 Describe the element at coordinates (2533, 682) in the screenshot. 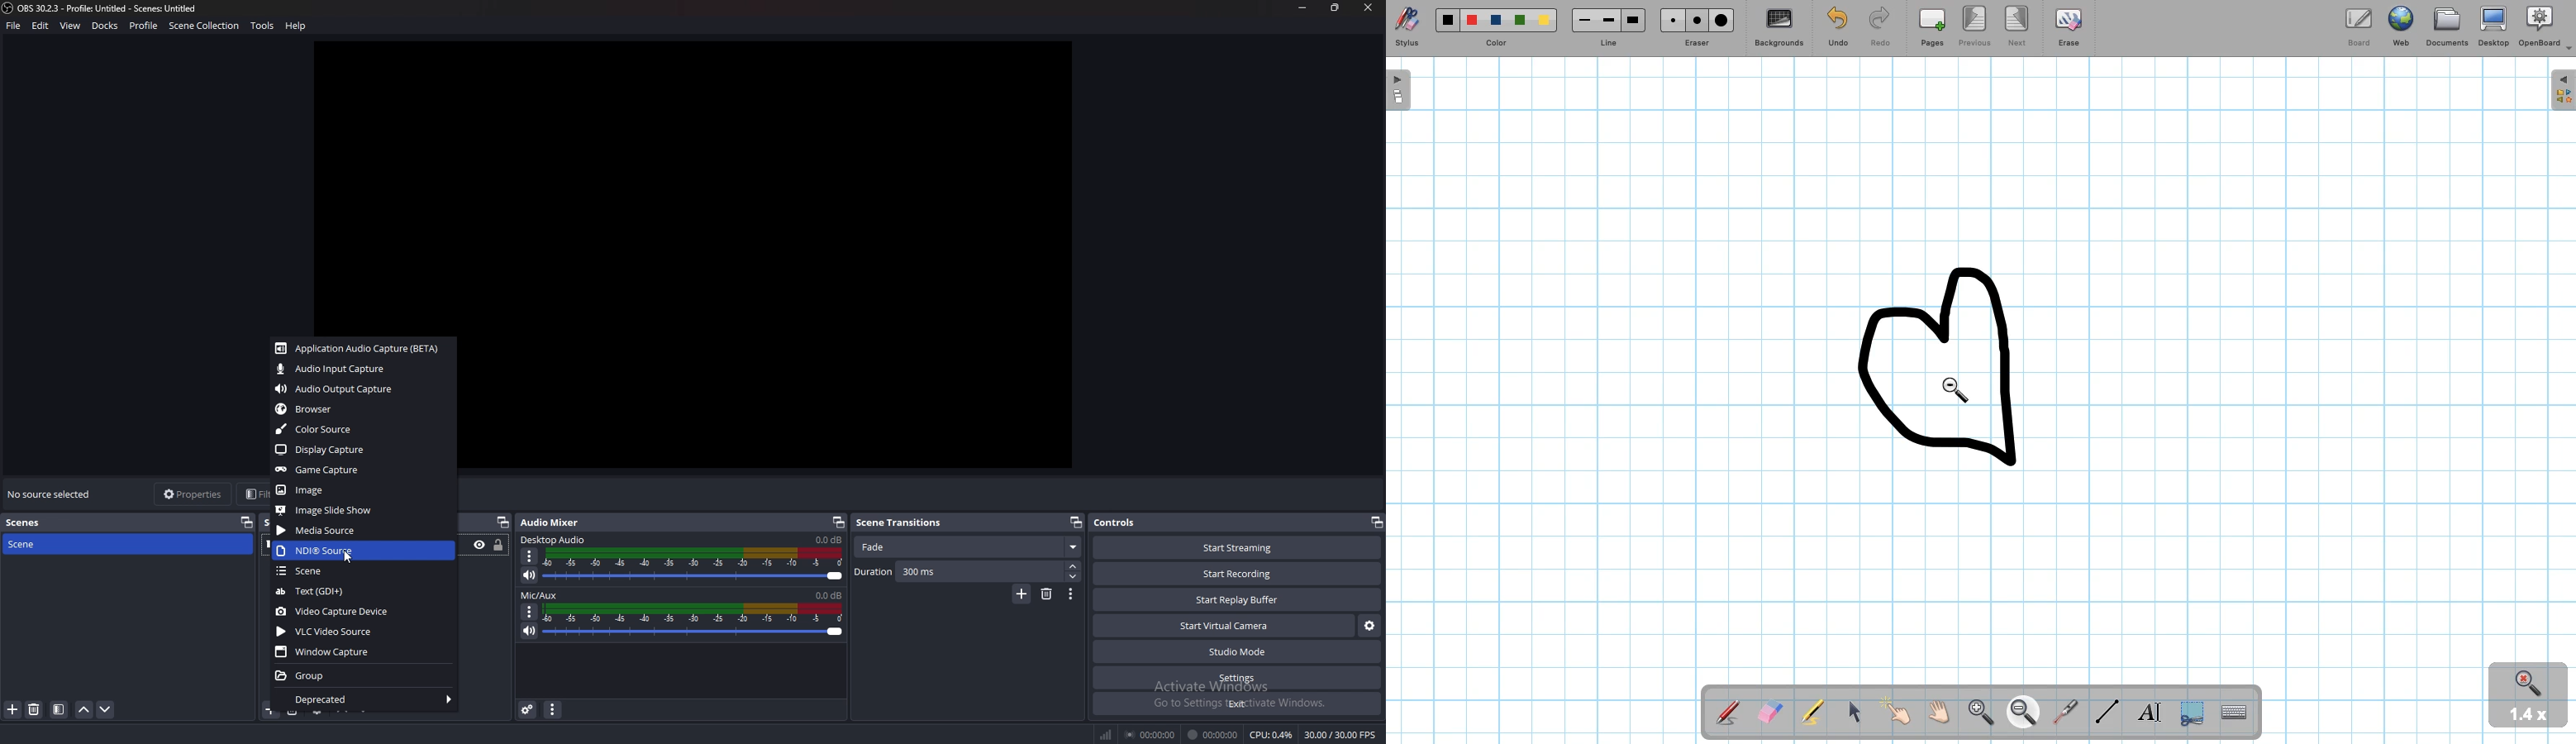

I see `Zoom in` at that location.